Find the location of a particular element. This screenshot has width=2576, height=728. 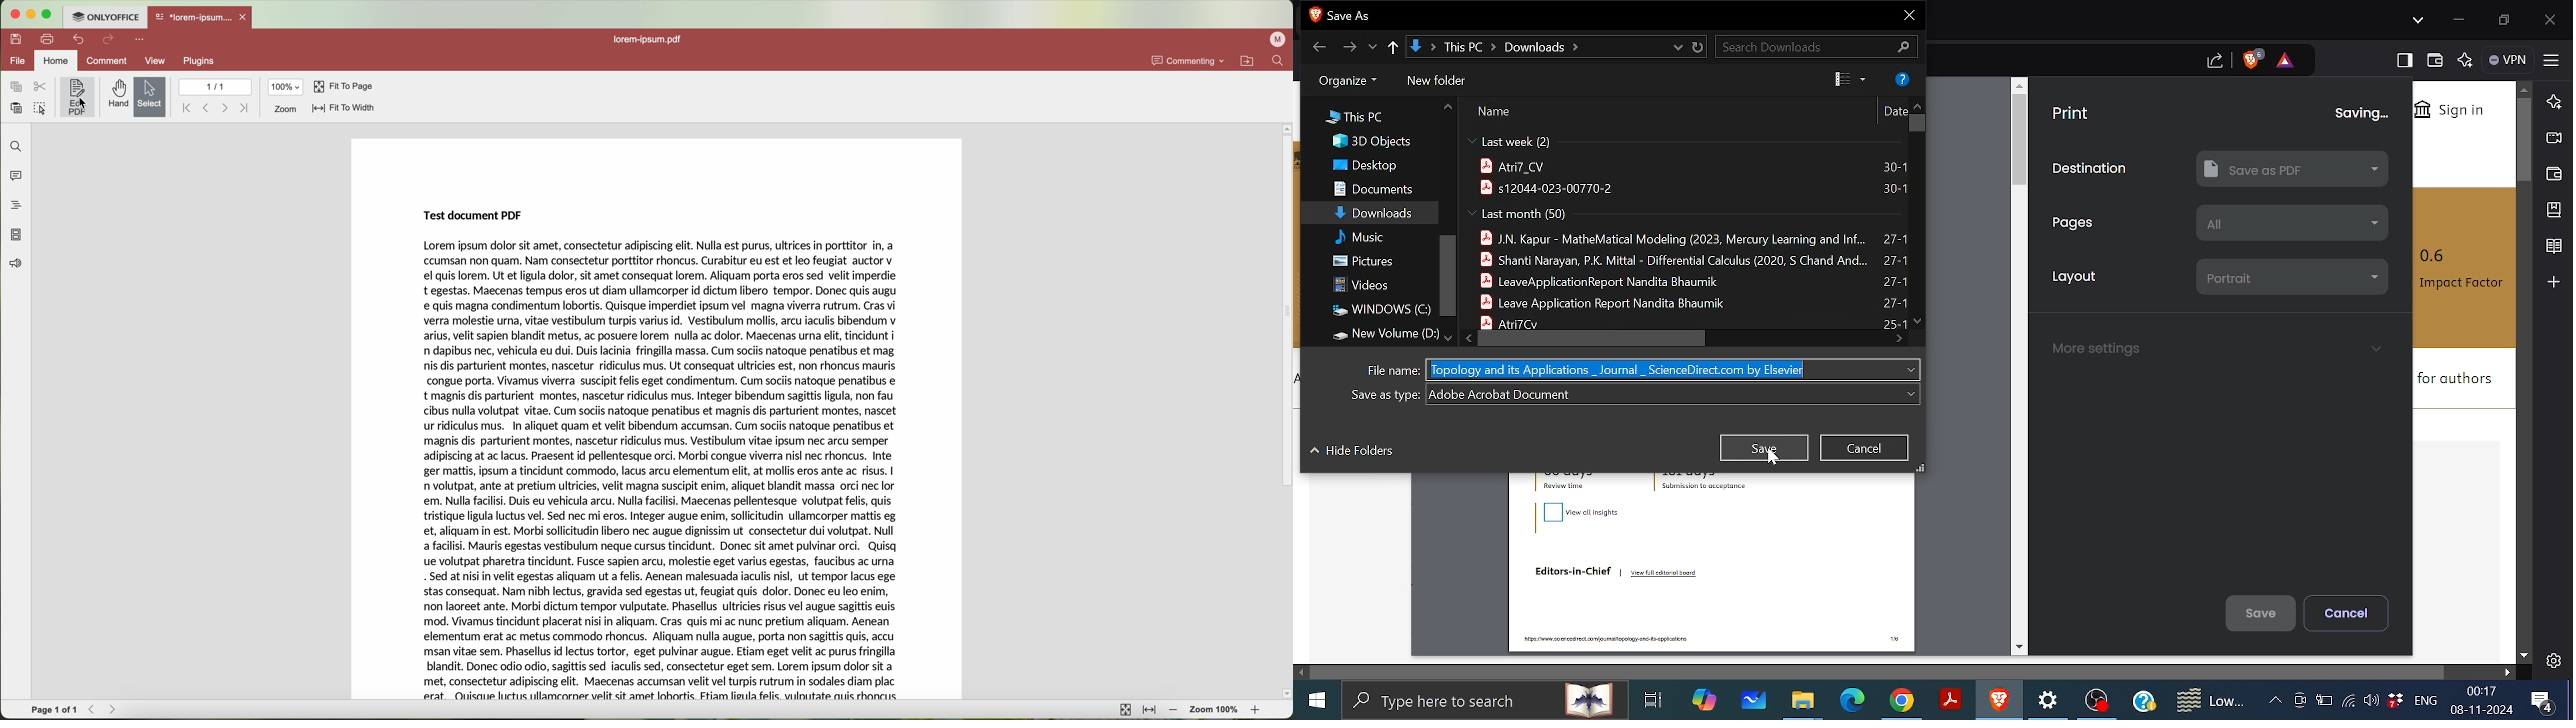

100% is located at coordinates (286, 87).